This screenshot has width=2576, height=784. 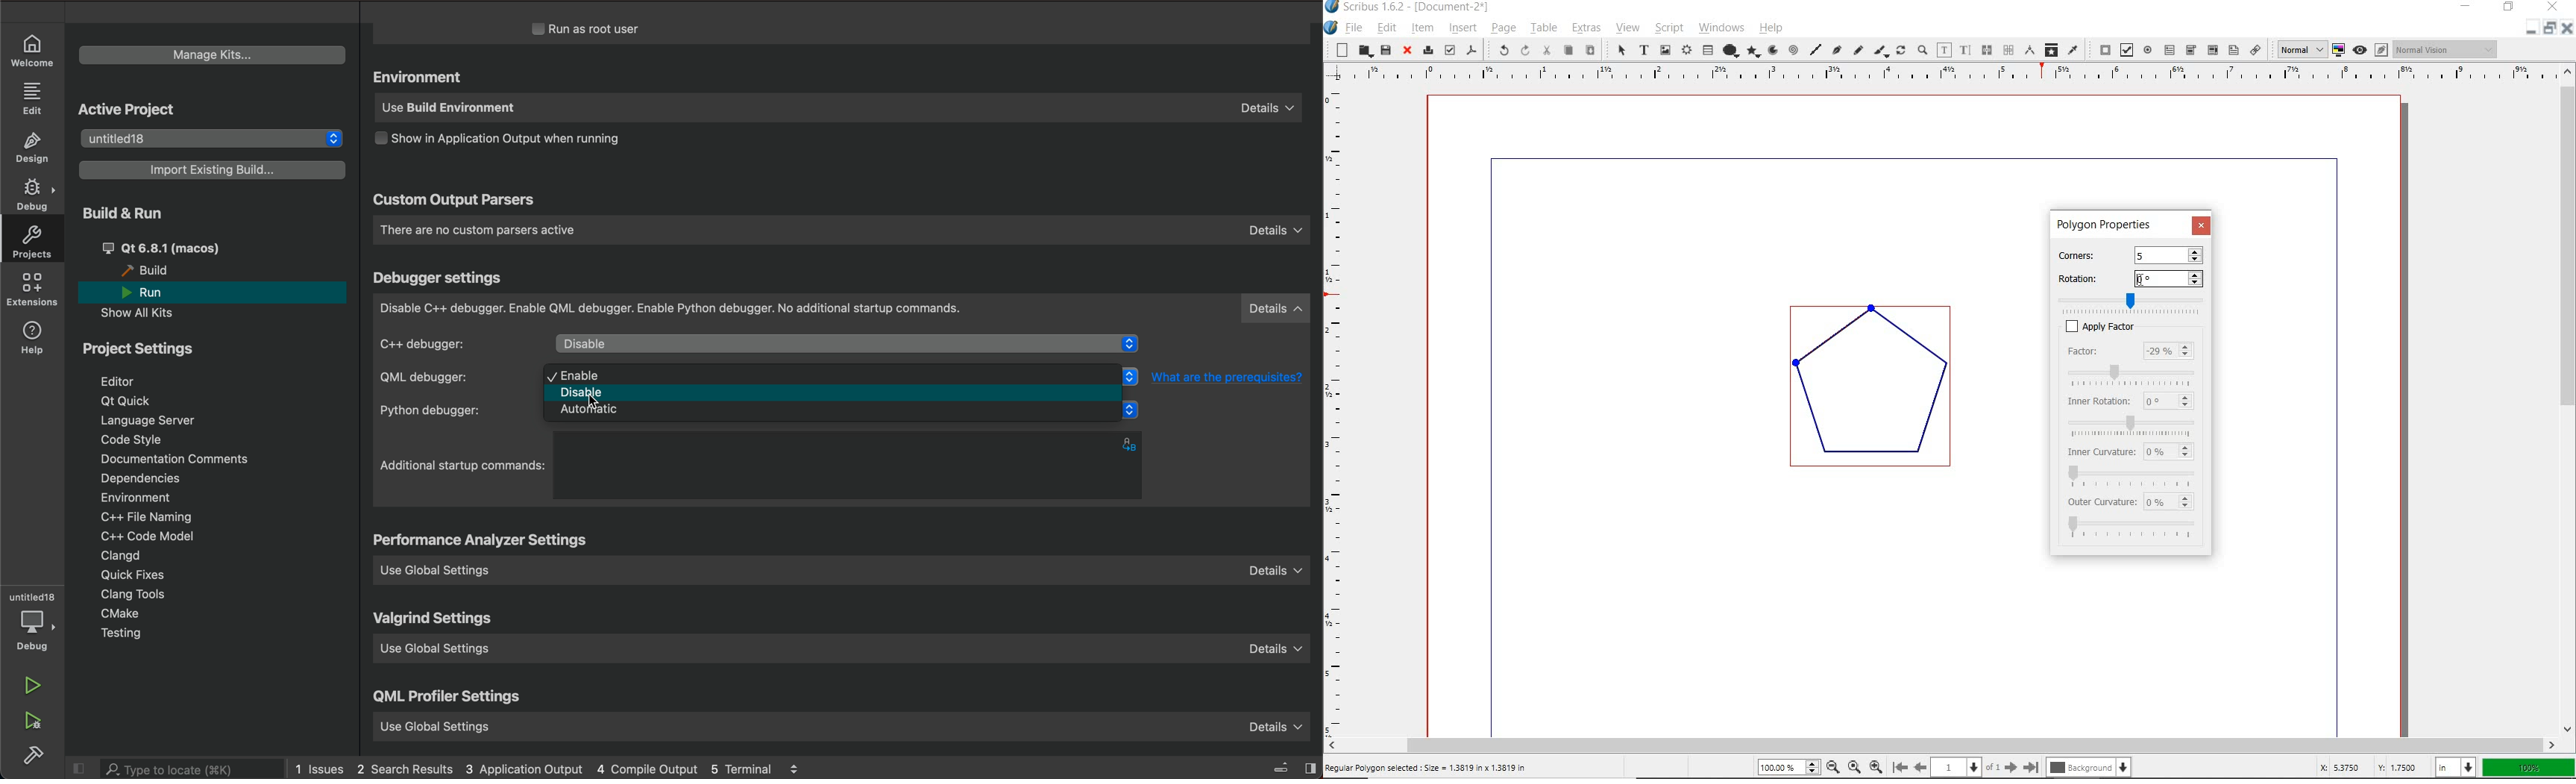 I want to click on inner curvature slider, so click(x=2132, y=475).